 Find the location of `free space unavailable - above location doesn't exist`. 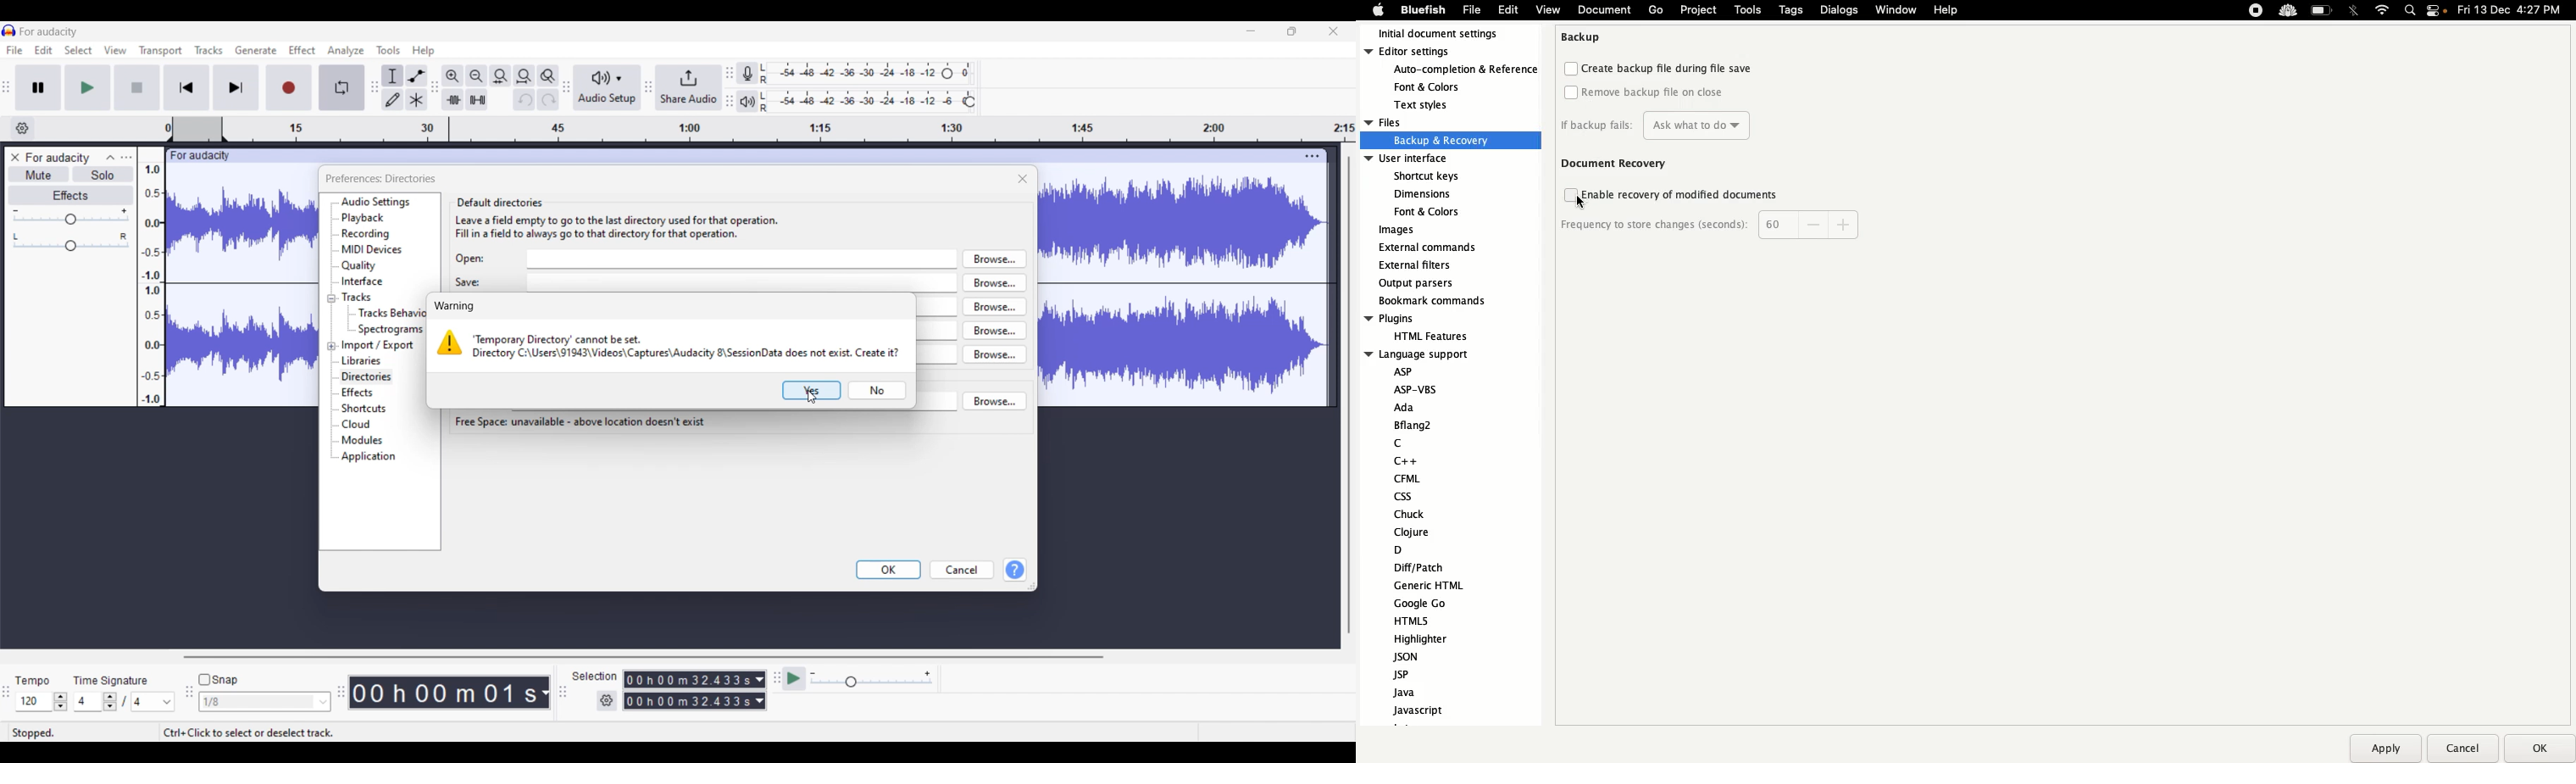

free space unavailable - above location doesn't exist is located at coordinates (580, 422).